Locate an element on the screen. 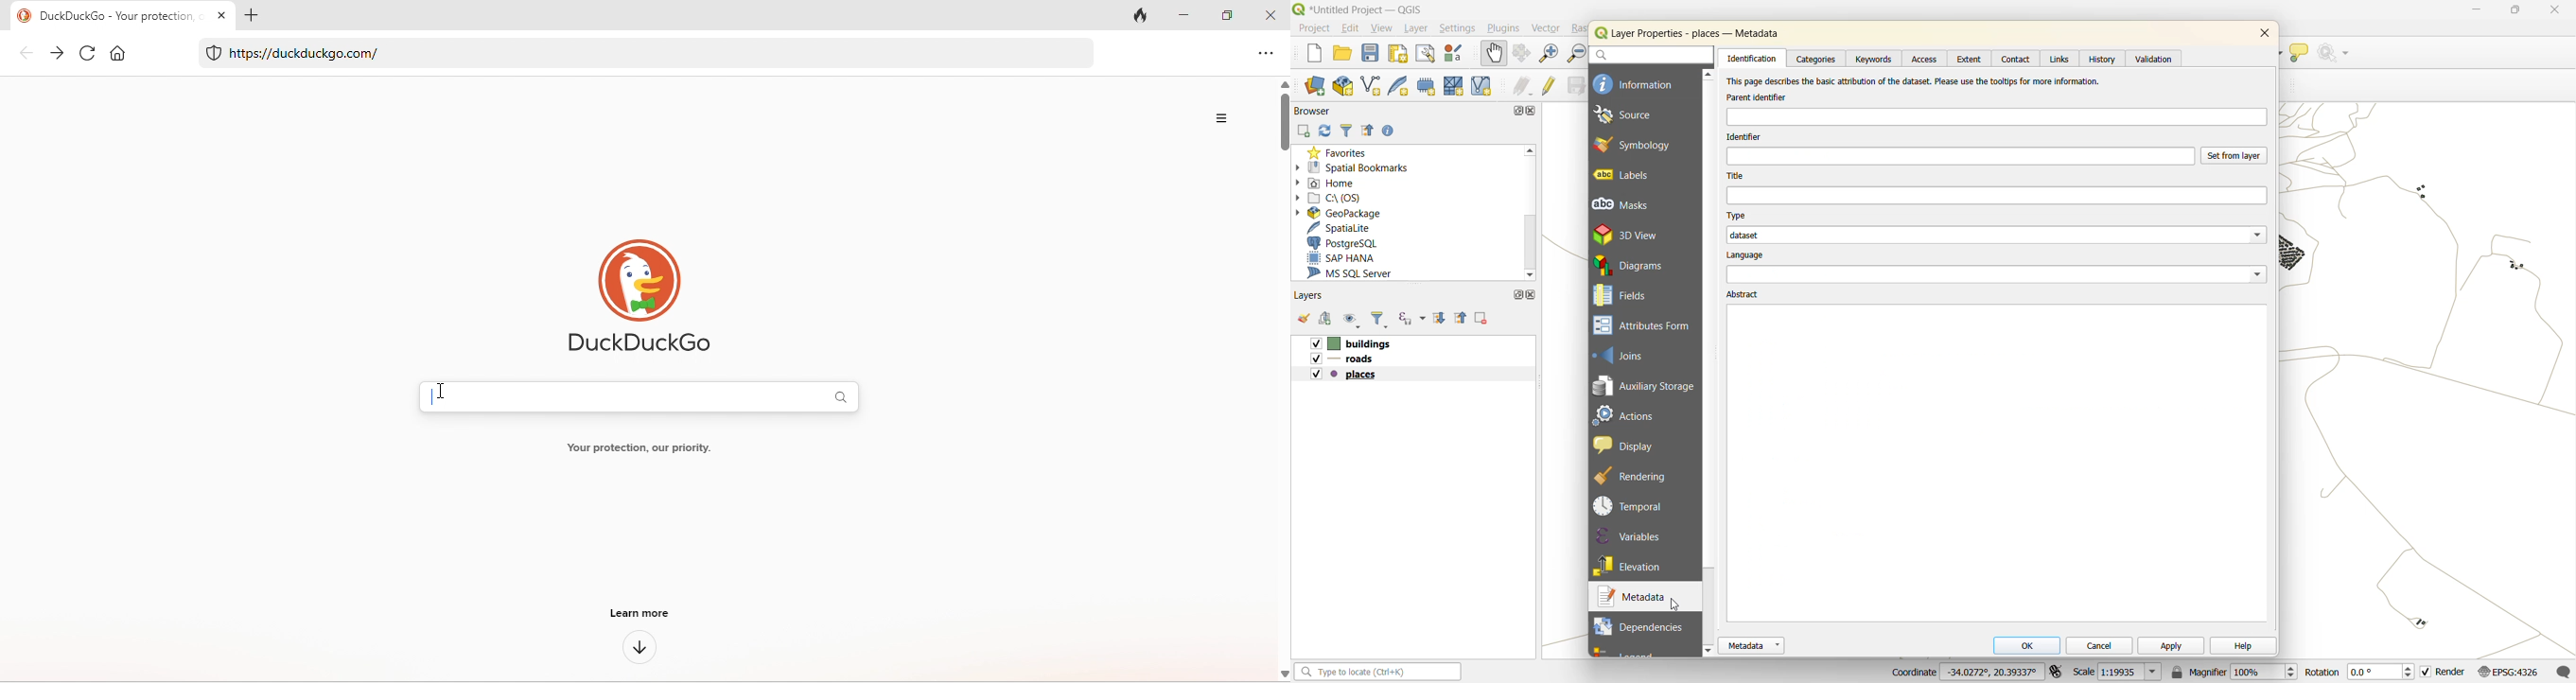 Image resolution: width=2576 pixels, height=700 pixels. manage map is located at coordinates (1355, 319).